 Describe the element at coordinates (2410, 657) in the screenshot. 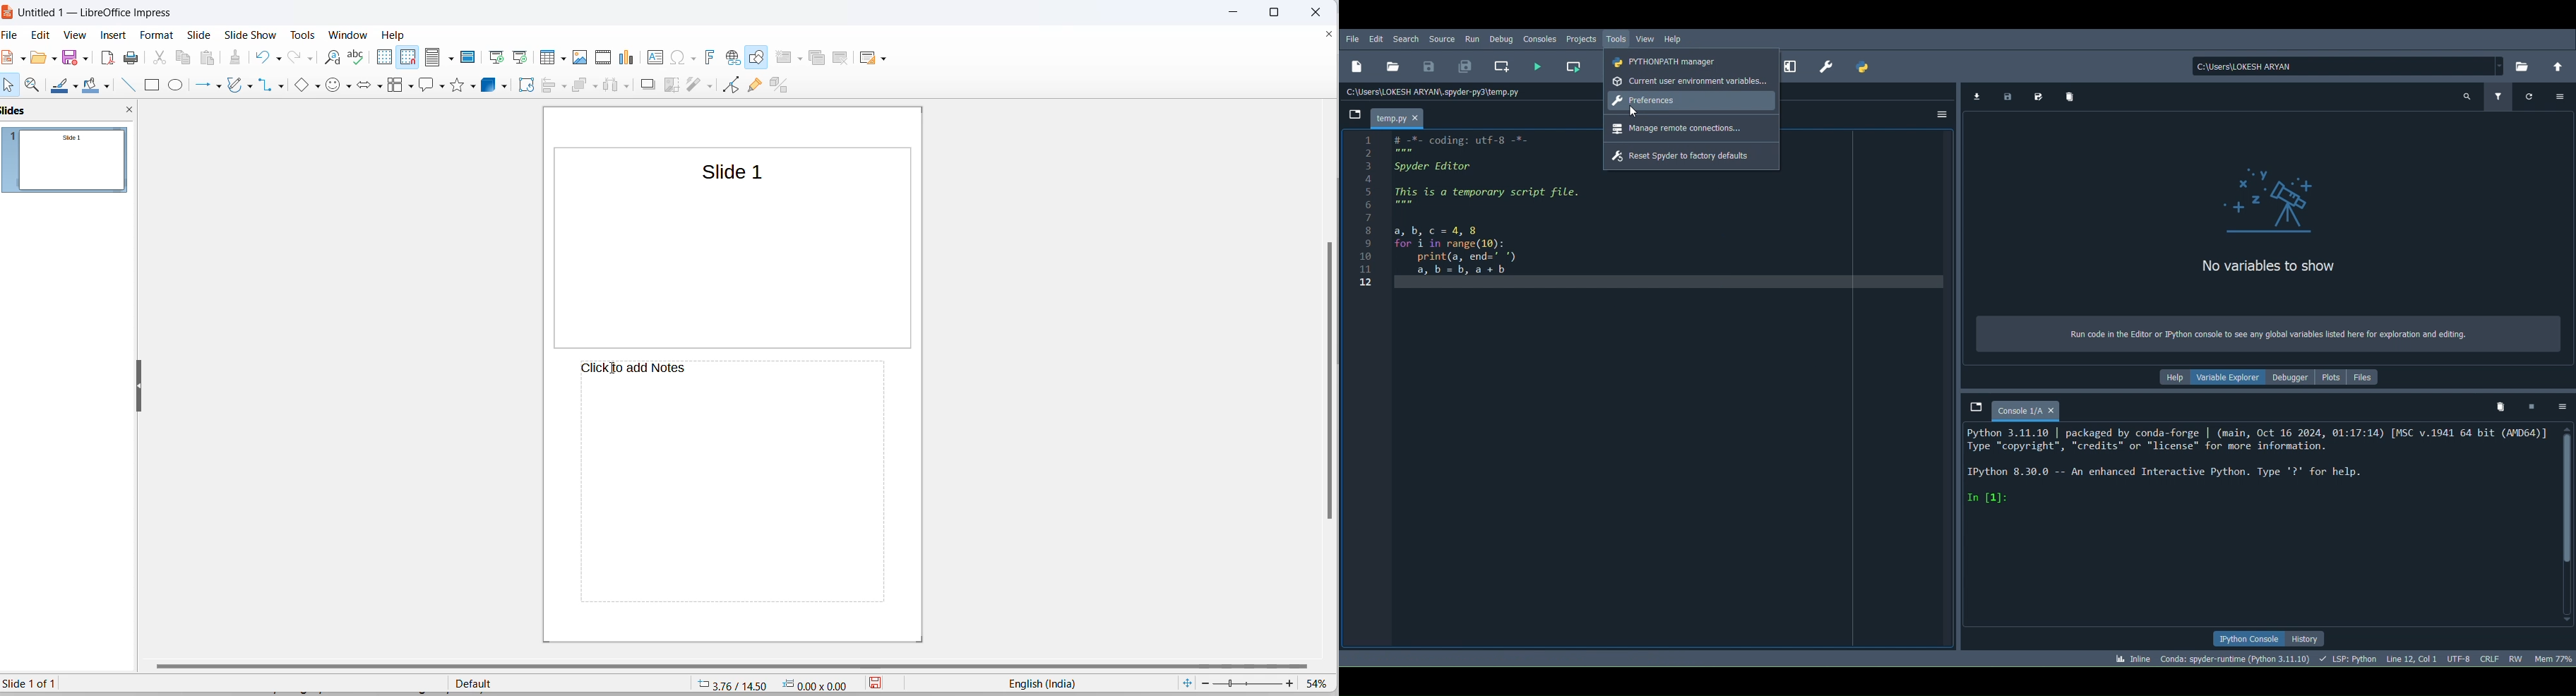

I see `Cursor position` at that location.